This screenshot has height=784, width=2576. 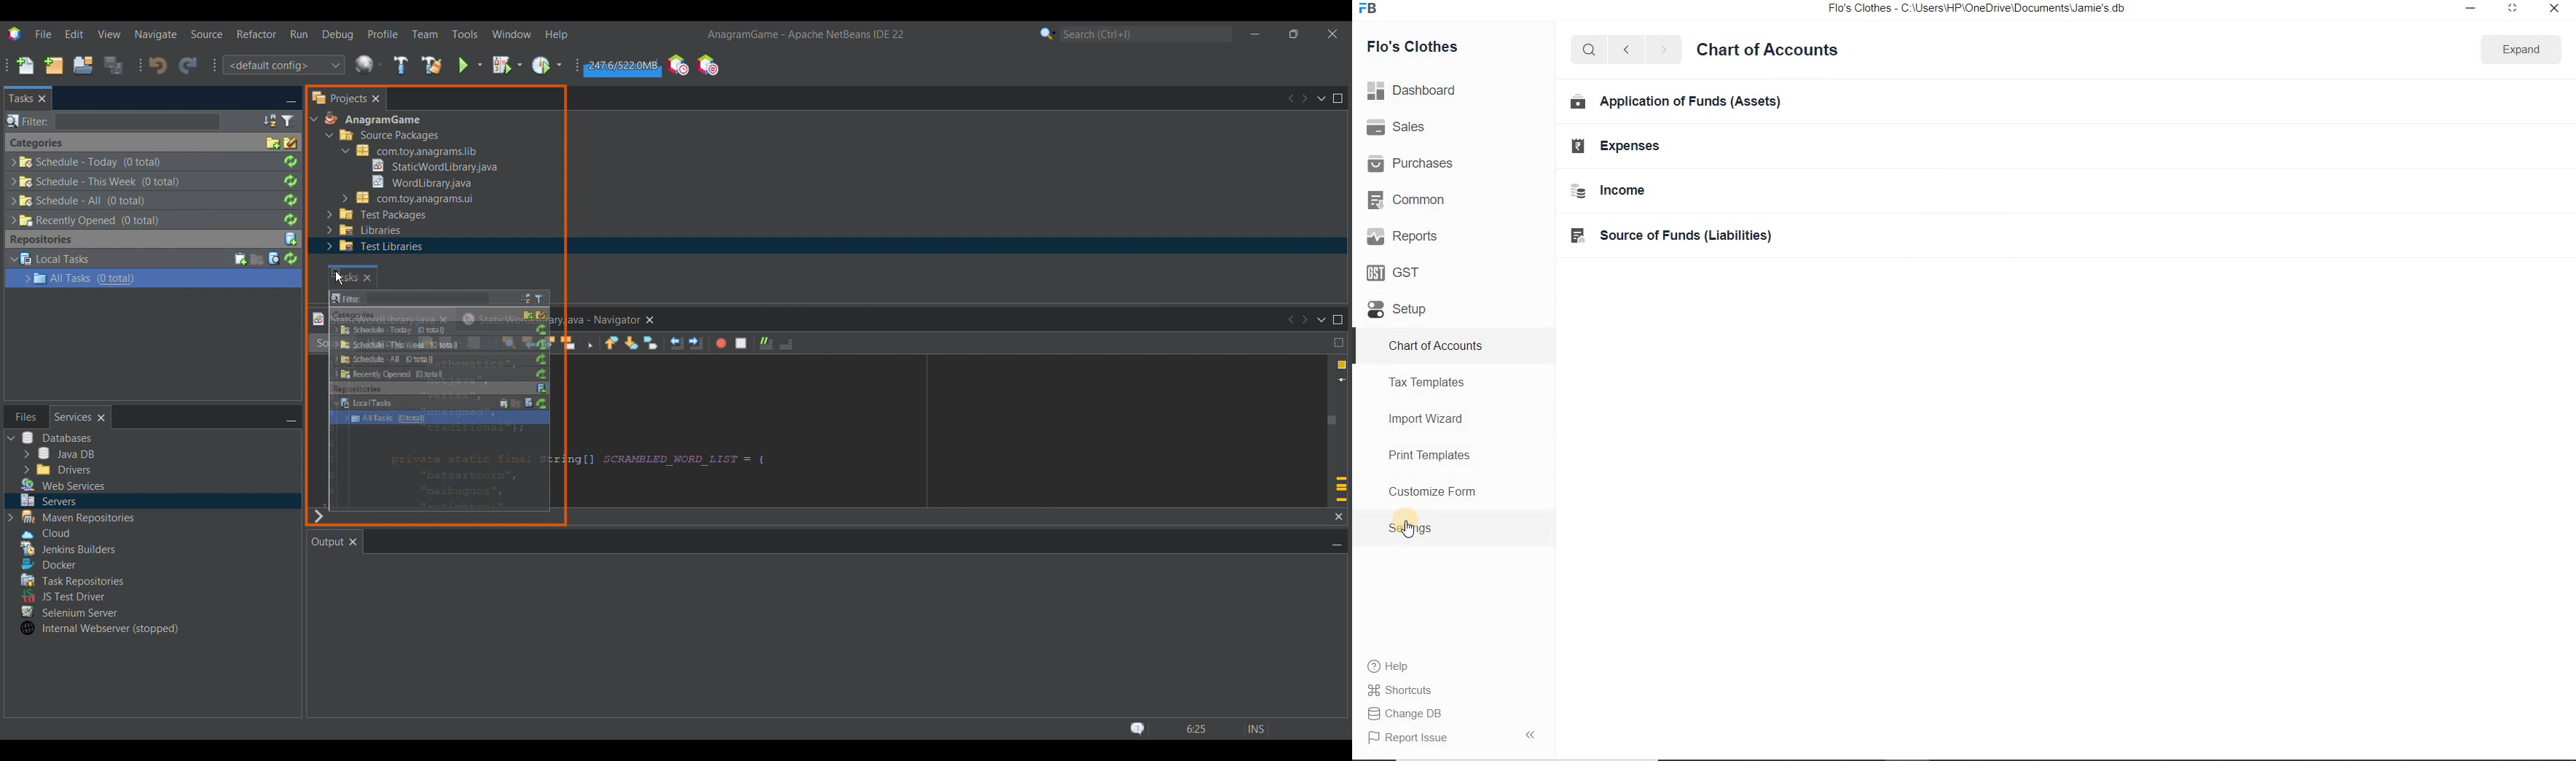 I want to click on Flo's Clothes, so click(x=1414, y=45).